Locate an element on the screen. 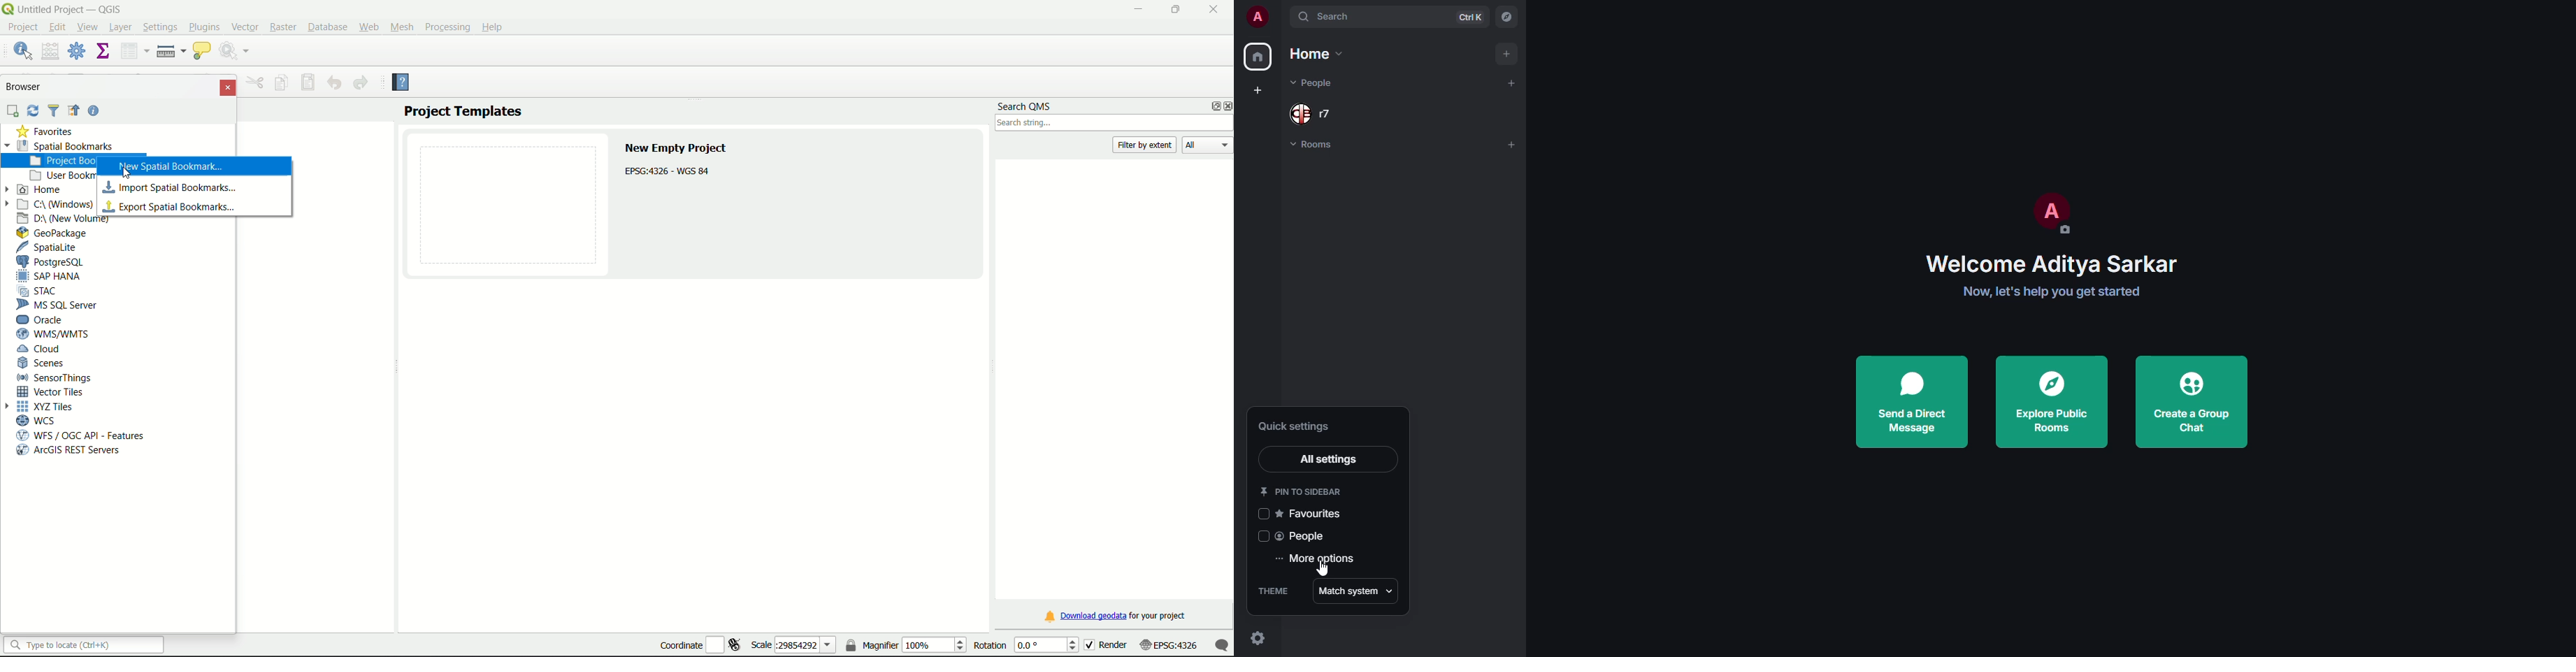  quick settings is located at coordinates (1301, 427).